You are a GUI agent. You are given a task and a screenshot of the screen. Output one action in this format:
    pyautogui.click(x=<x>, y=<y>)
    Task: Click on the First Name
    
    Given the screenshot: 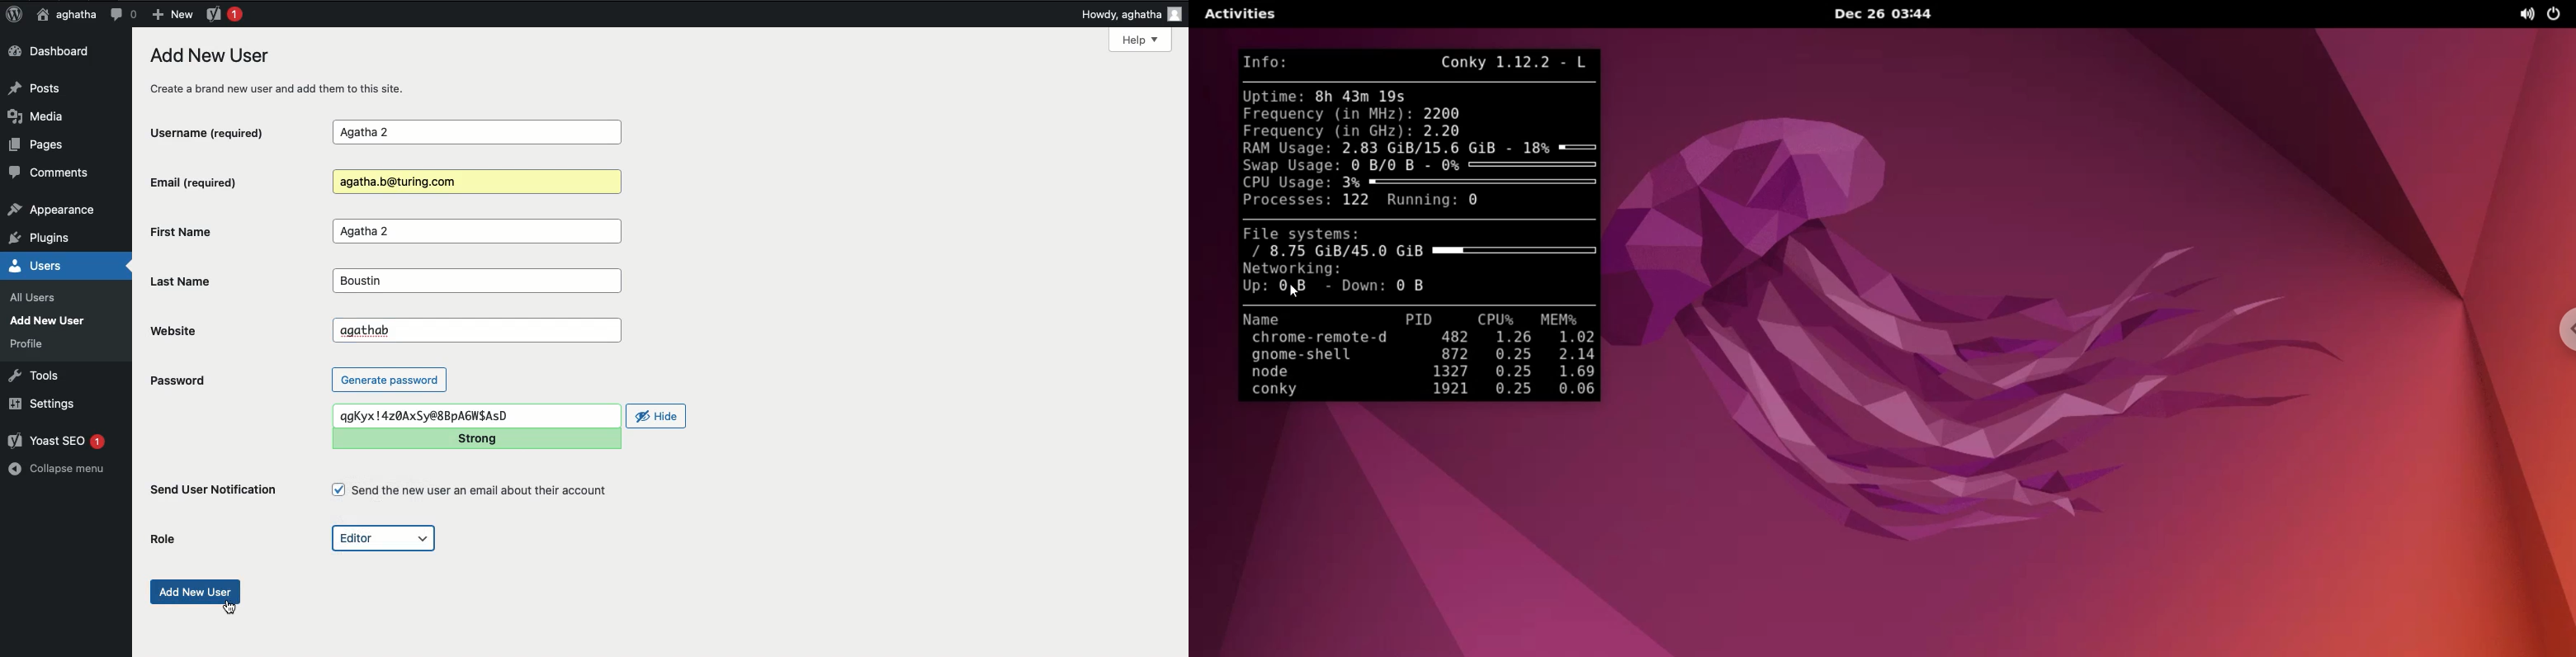 What is the action you would take?
    pyautogui.click(x=226, y=231)
    